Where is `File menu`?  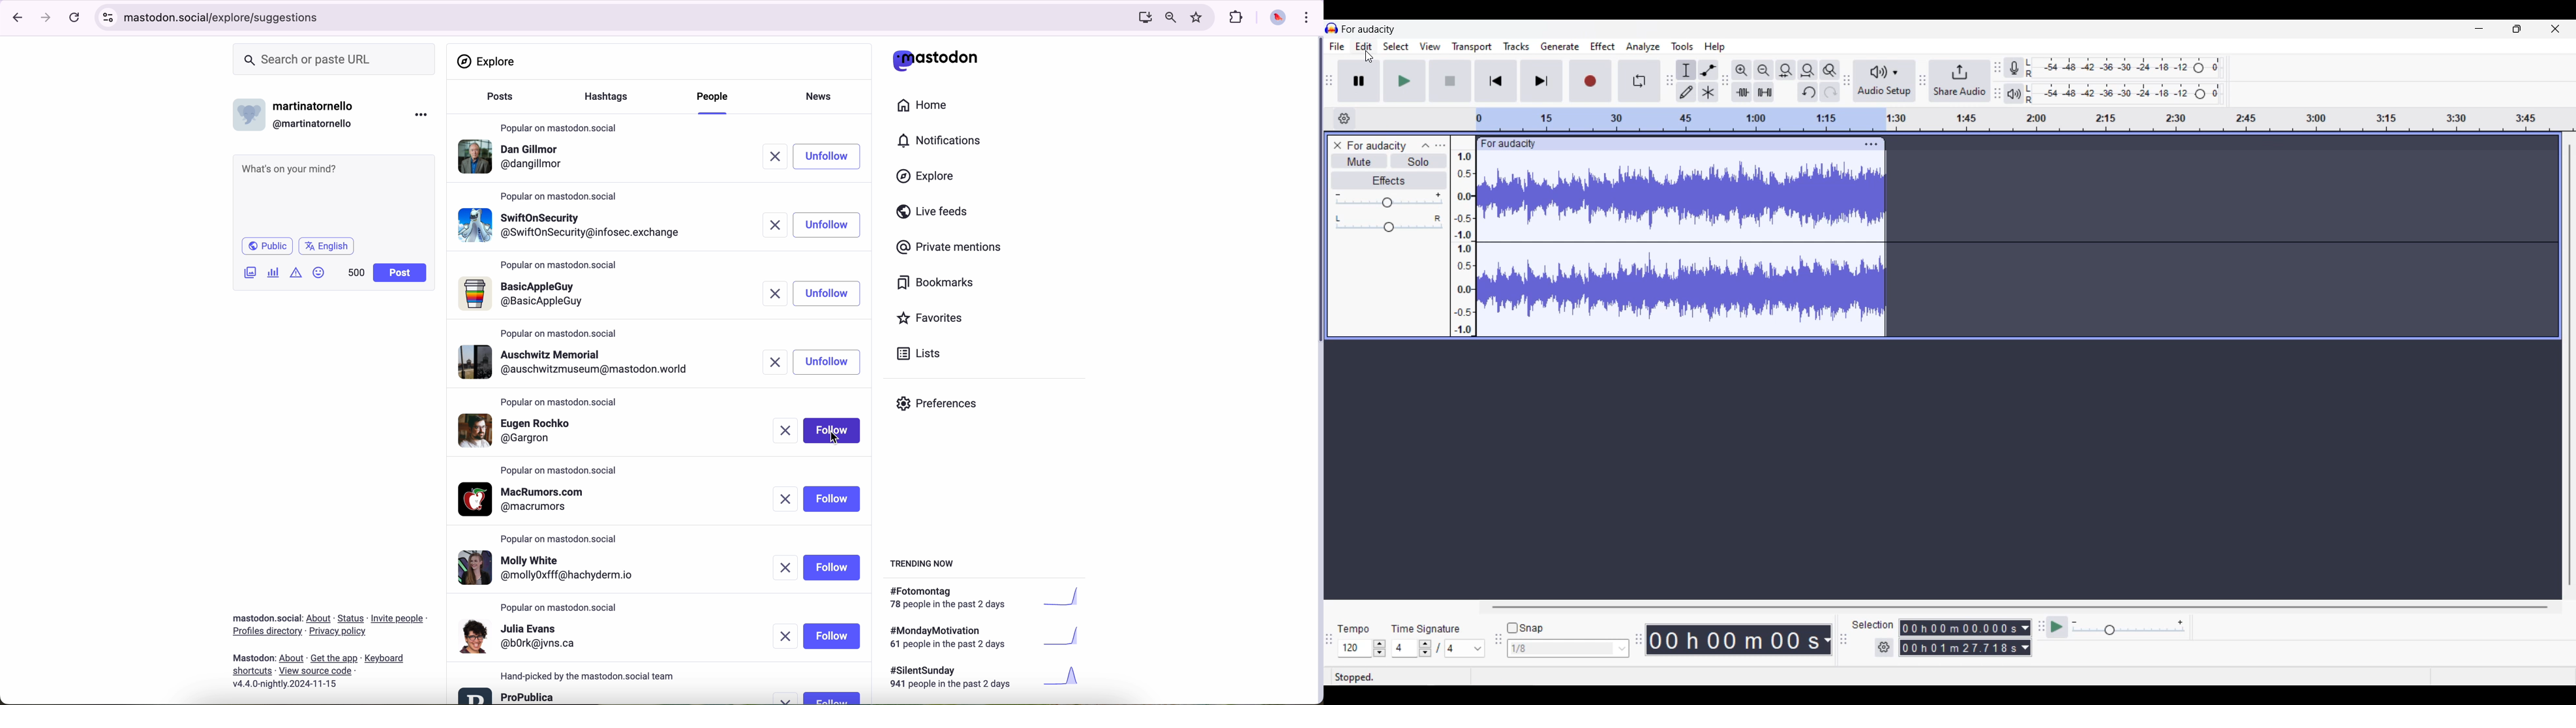 File menu is located at coordinates (1337, 46).